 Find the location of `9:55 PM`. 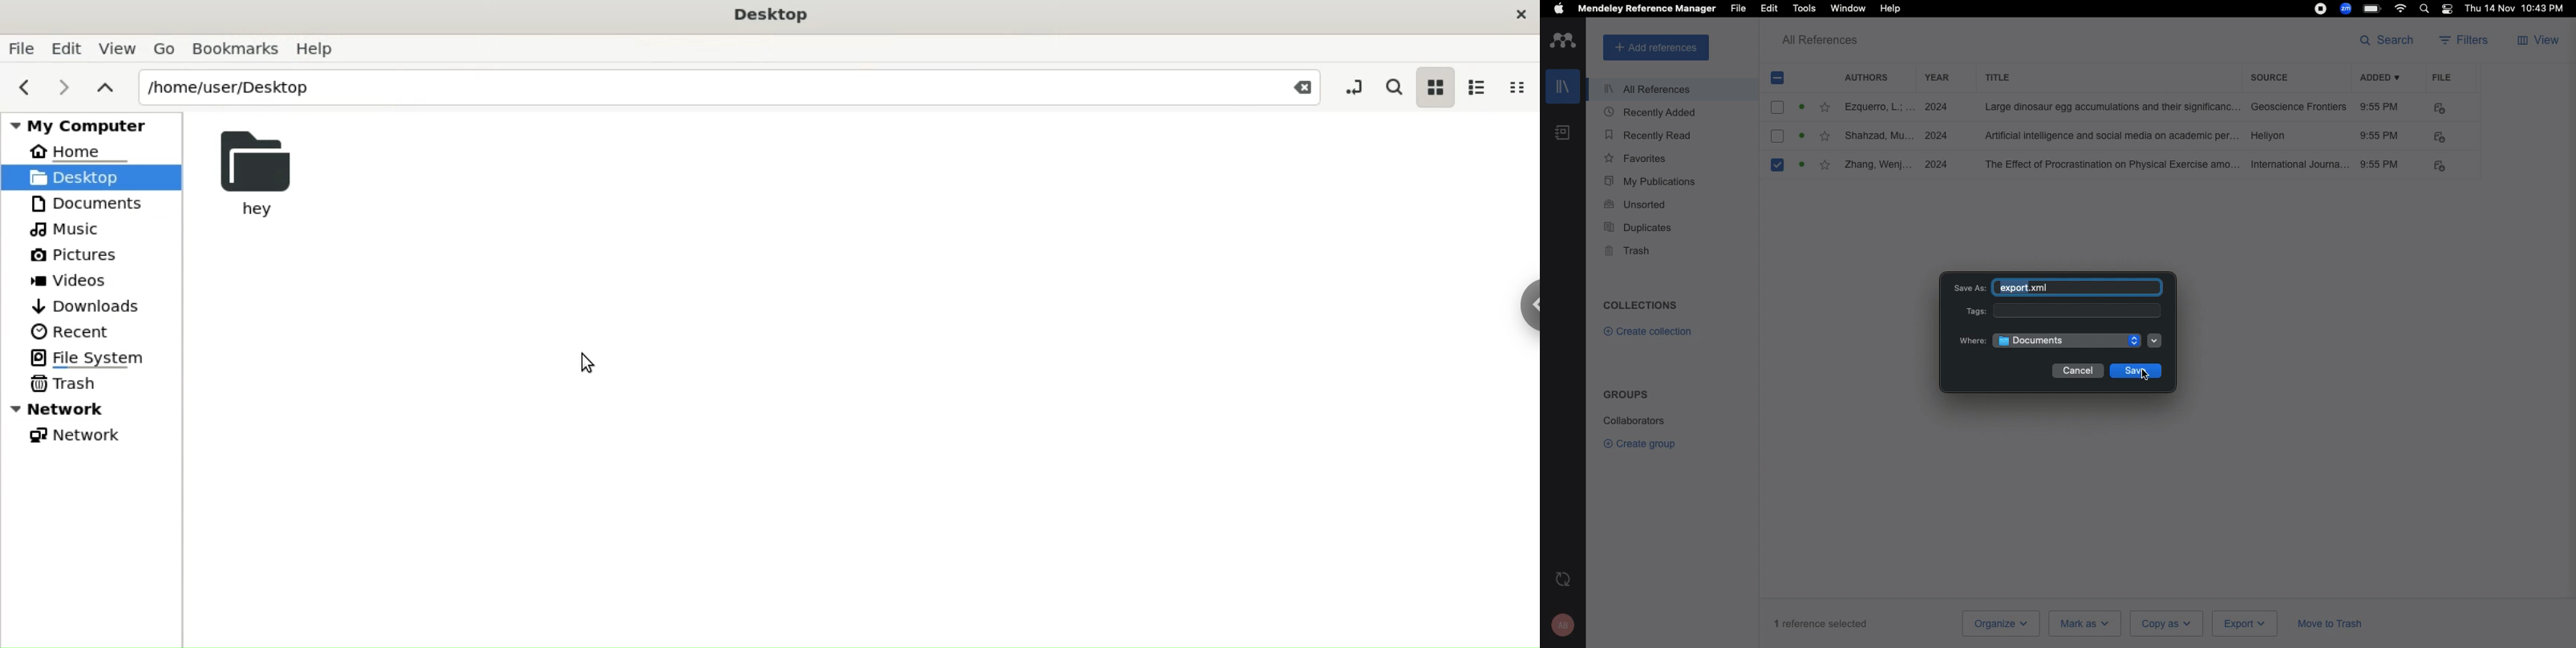

9:55 PM is located at coordinates (2382, 136).